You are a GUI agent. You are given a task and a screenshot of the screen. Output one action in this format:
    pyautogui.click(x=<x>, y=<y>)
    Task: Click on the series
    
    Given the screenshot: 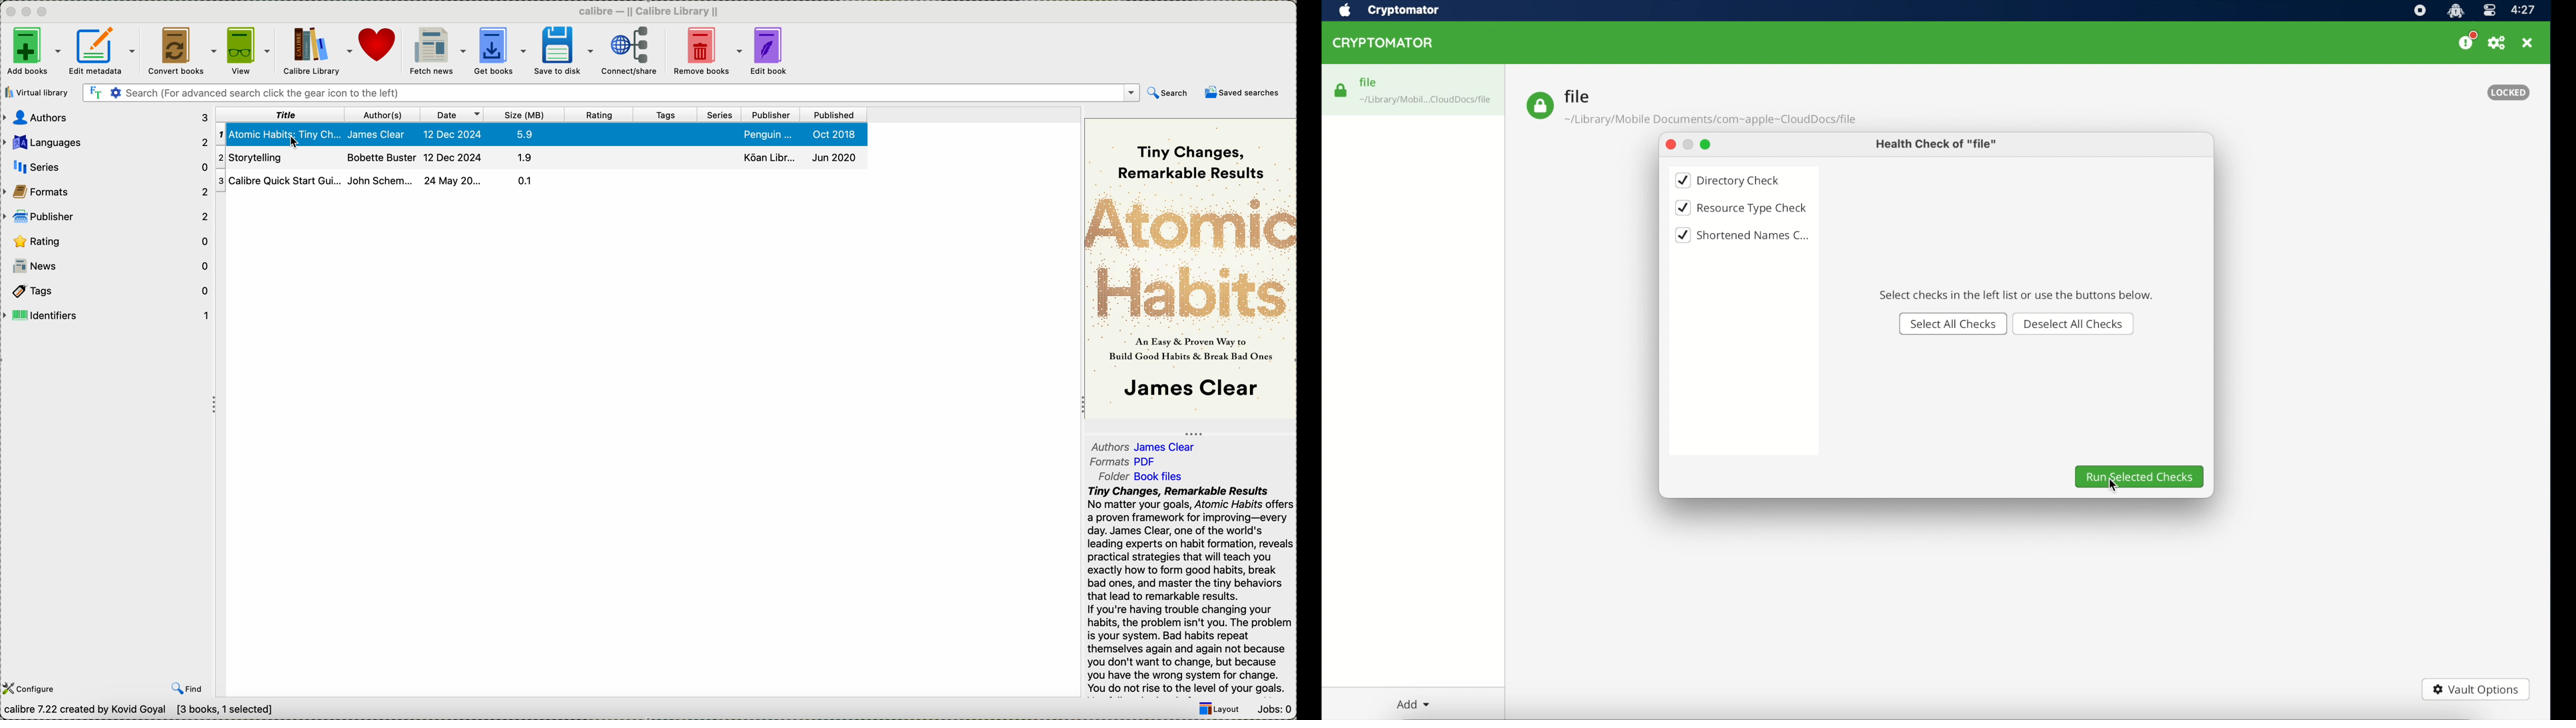 What is the action you would take?
    pyautogui.click(x=723, y=115)
    